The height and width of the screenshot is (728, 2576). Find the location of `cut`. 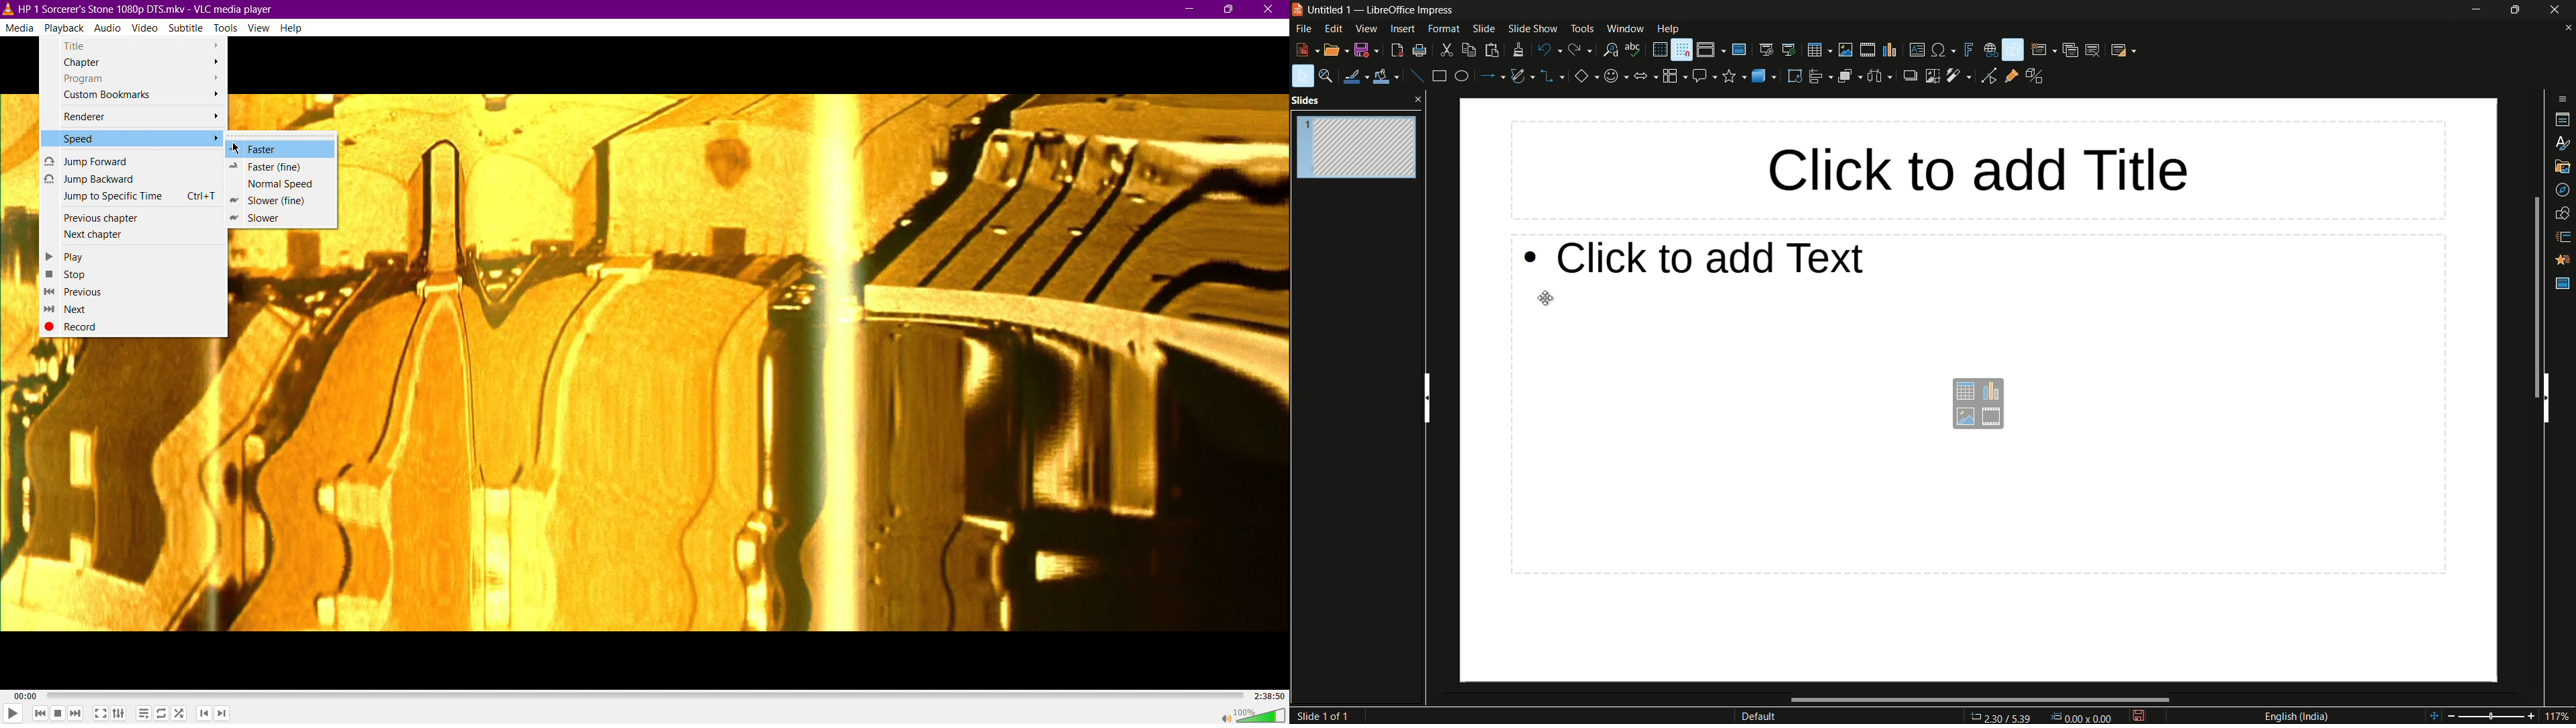

cut is located at coordinates (1445, 51).